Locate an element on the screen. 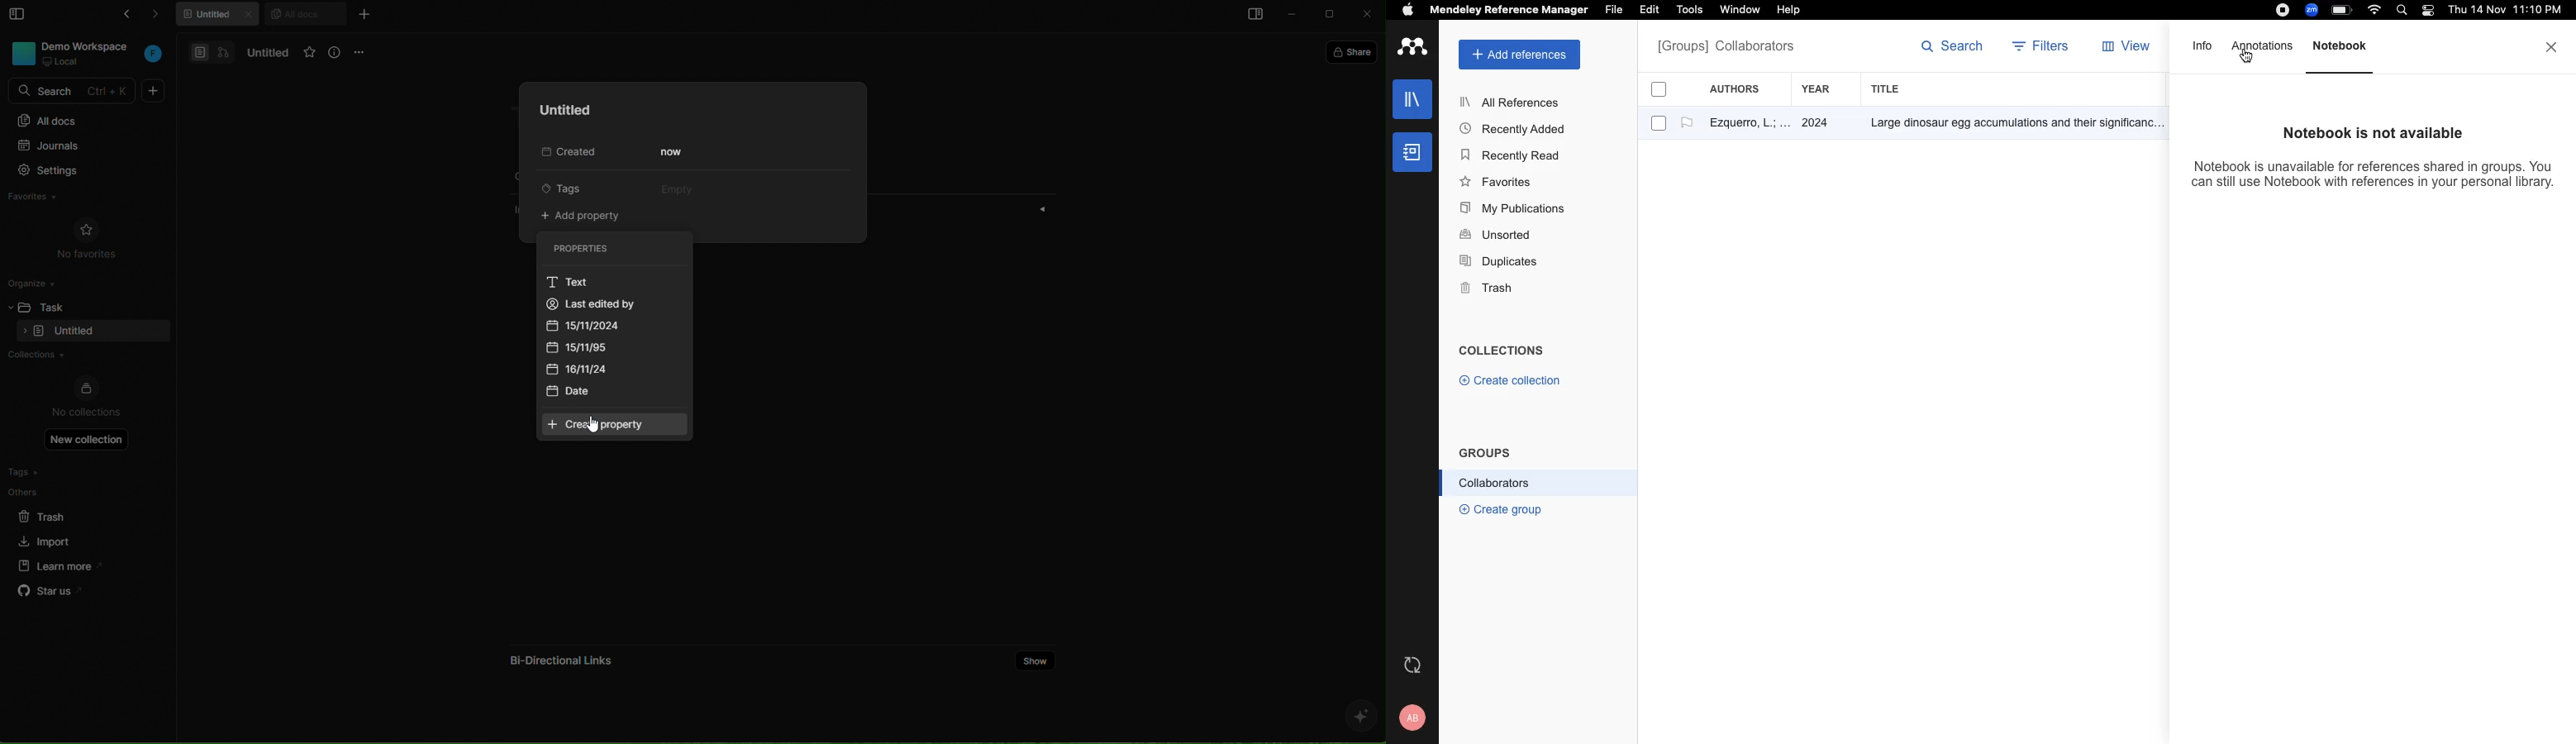 Image resolution: width=2576 pixels, height=756 pixels. libraries is located at coordinates (1411, 98).